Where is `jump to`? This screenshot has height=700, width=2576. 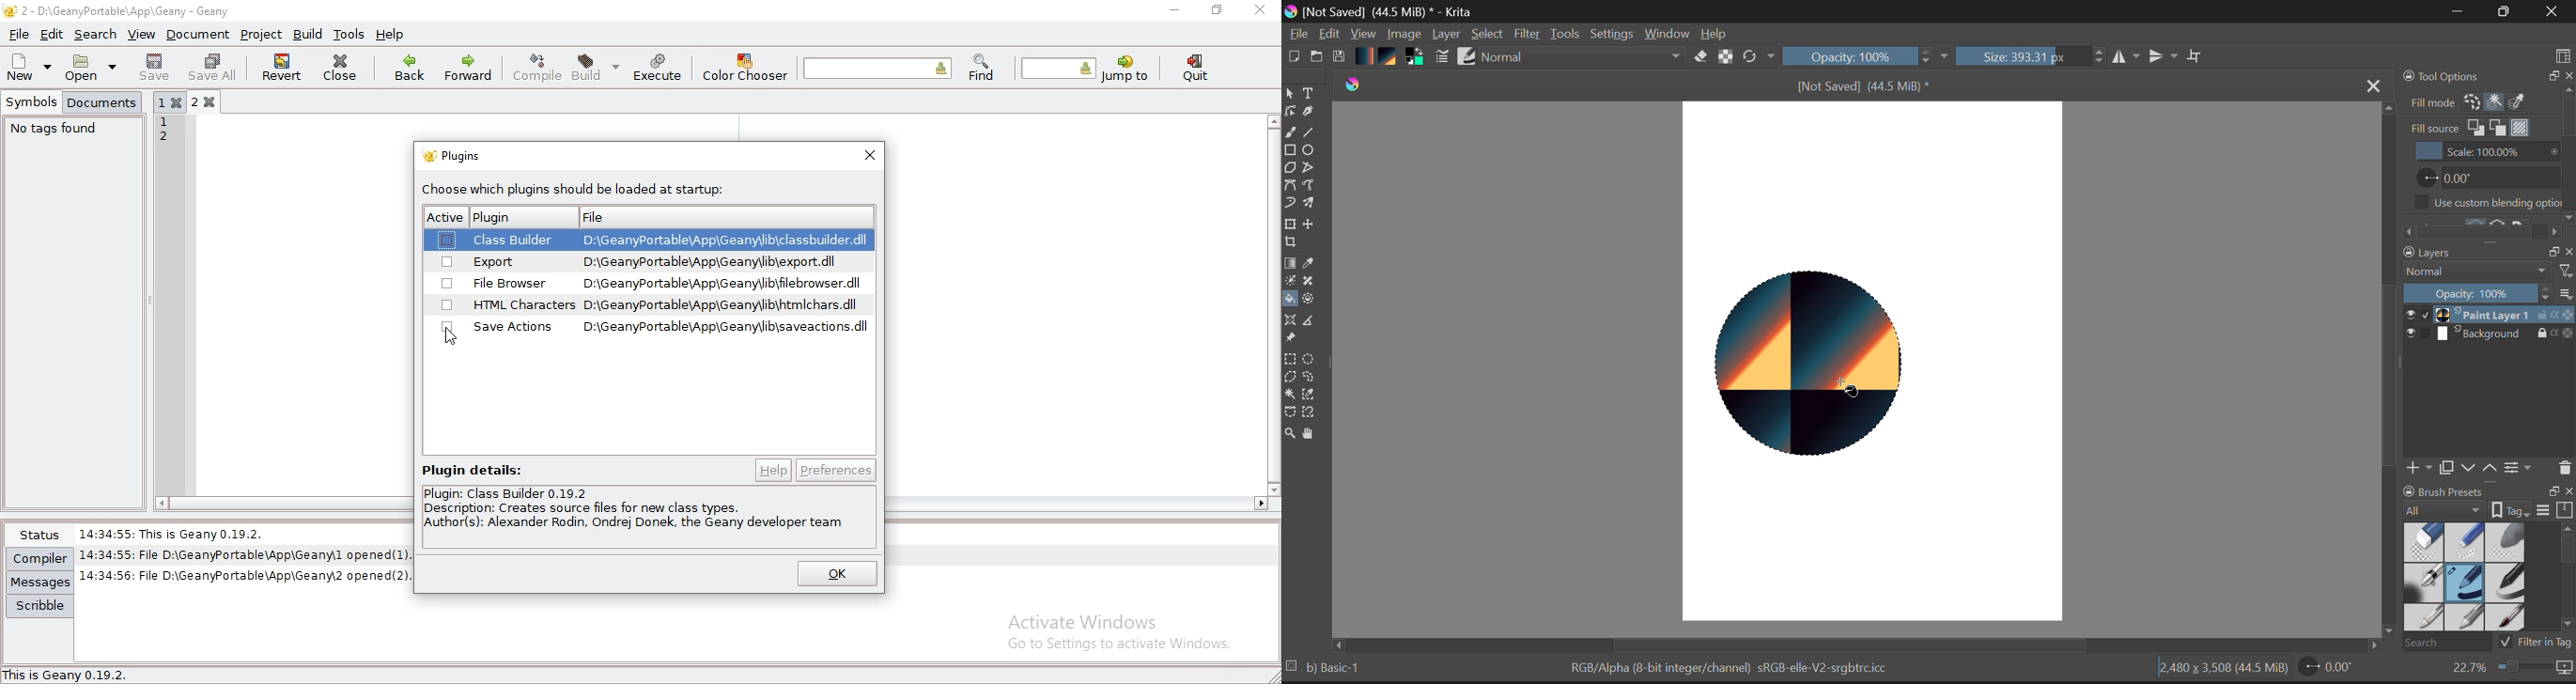 jump to is located at coordinates (1124, 70).